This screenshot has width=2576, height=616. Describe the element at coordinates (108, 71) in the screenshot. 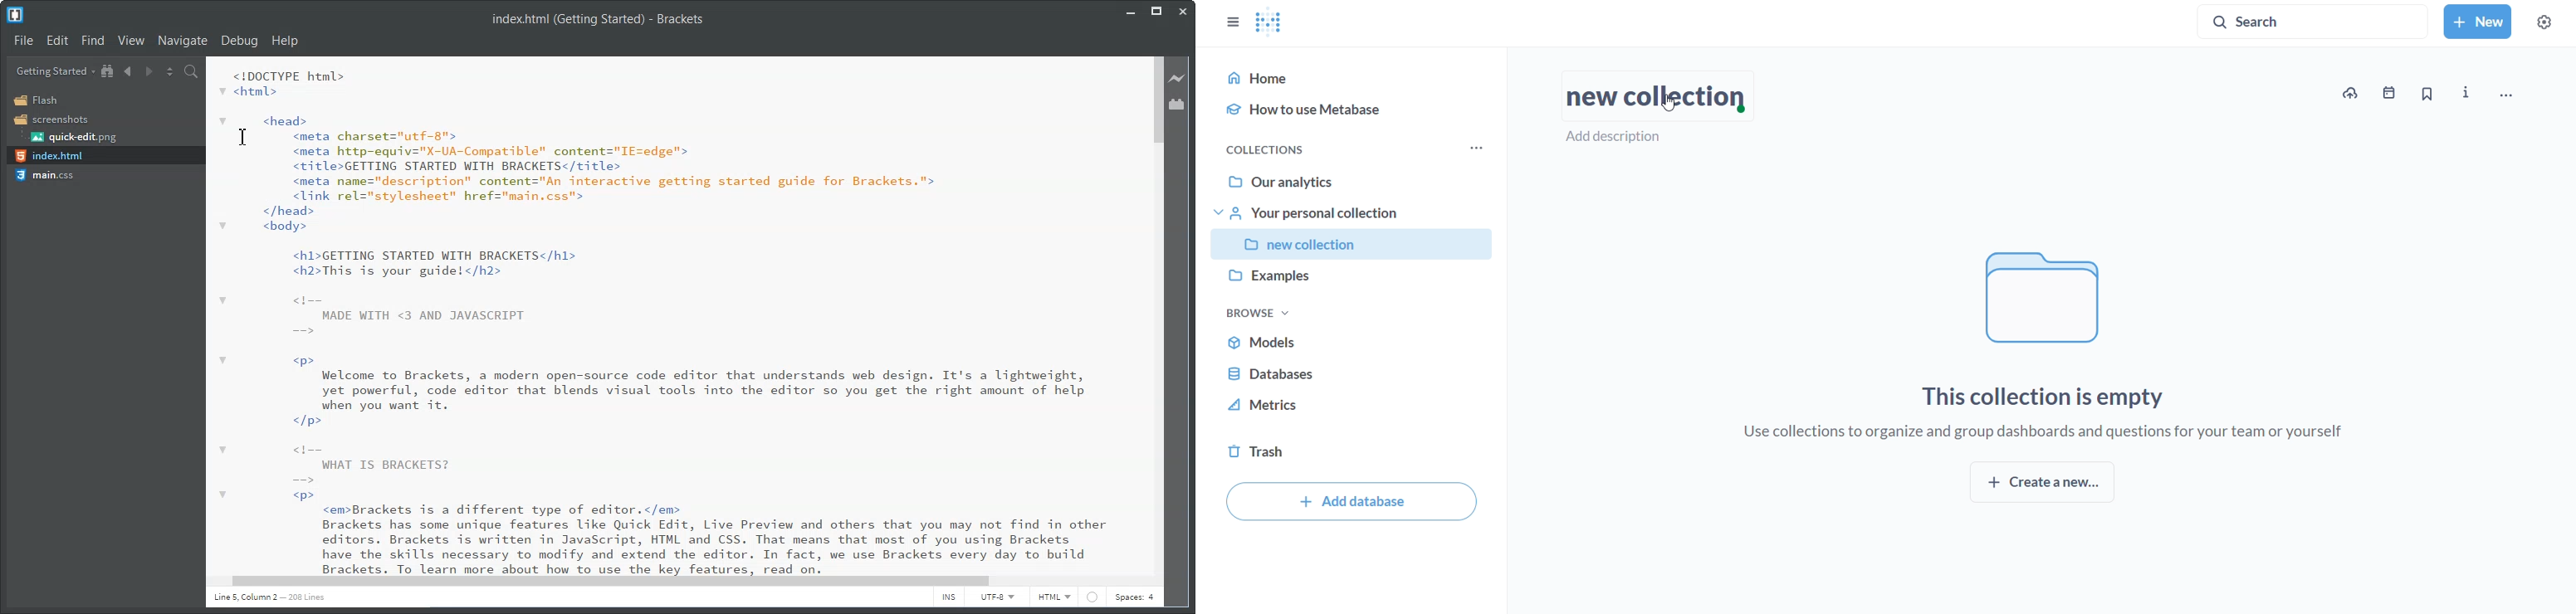

I see `Show in the file tree` at that location.